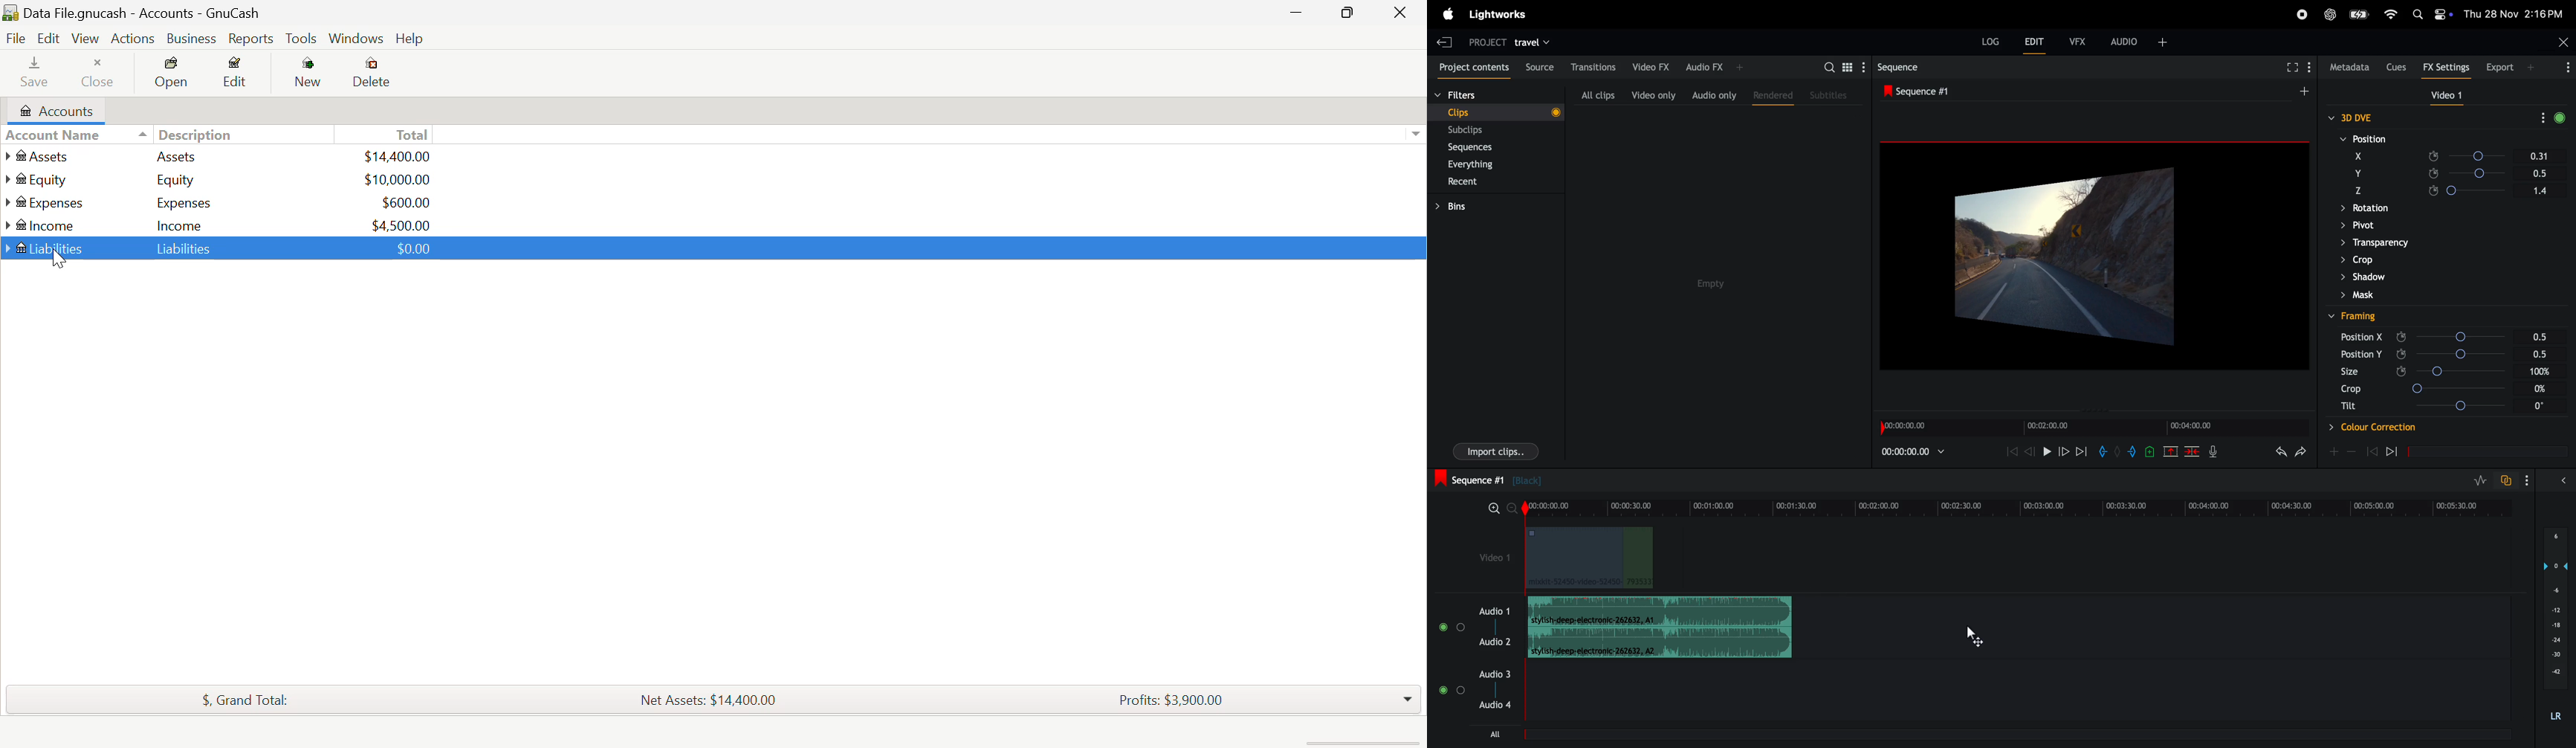 This screenshot has height=756, width=2576. What do you see at coordinates (1975, 638) in the screenshot?
I see `cursor` at bounding box center [1975, 638].